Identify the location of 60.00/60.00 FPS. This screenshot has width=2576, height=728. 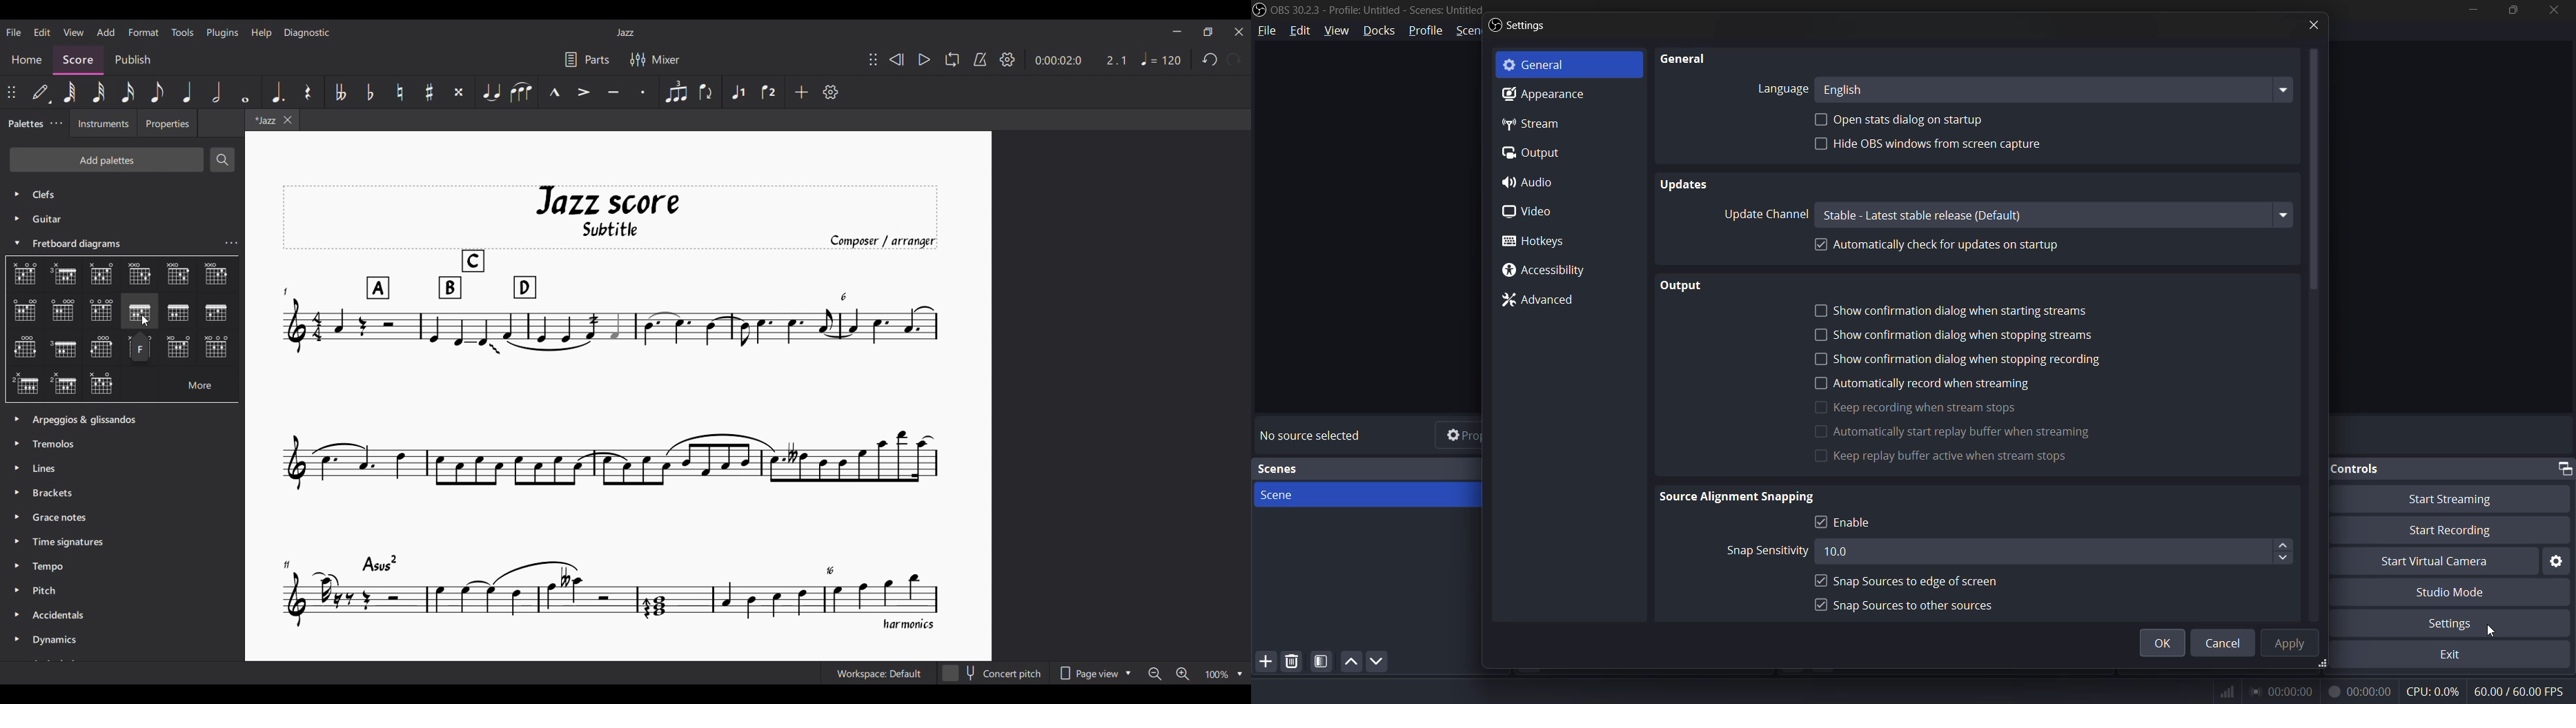
(2518, 692).